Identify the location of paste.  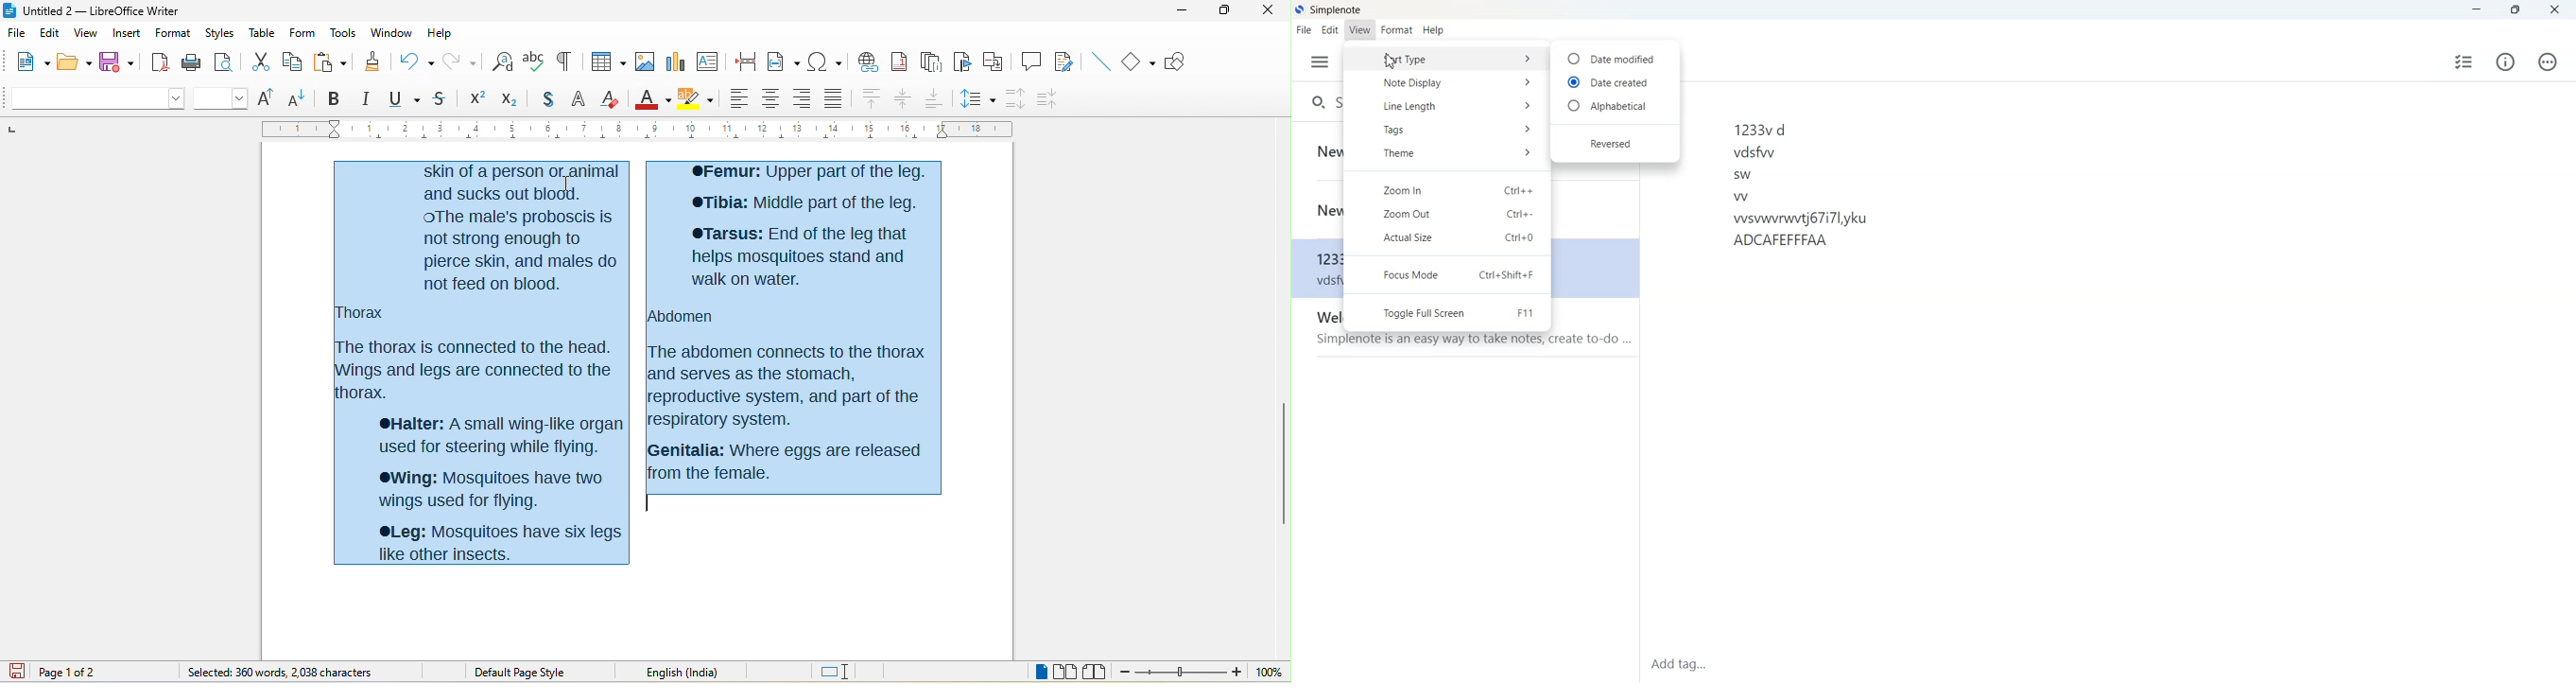
(327, 61).